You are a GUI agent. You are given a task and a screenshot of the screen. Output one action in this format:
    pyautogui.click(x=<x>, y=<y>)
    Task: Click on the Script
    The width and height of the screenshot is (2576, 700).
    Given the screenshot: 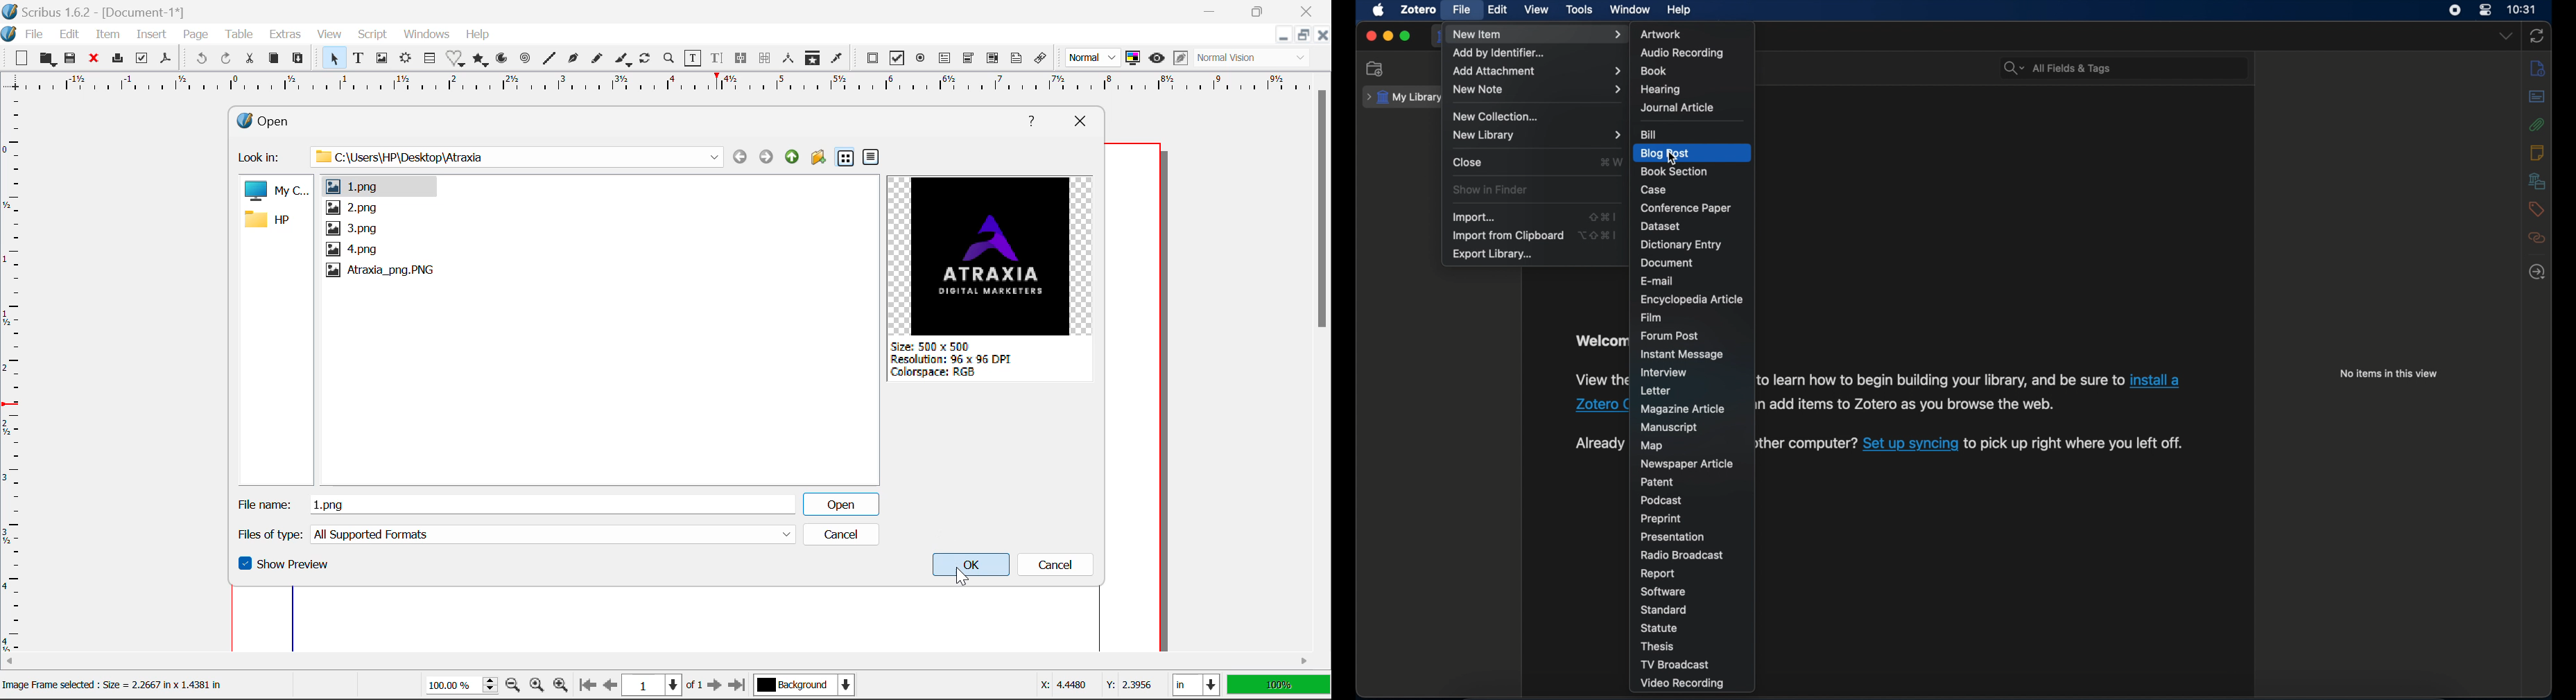 What is the action you would take?
    pyautogui.click(x=372, y=36)
    